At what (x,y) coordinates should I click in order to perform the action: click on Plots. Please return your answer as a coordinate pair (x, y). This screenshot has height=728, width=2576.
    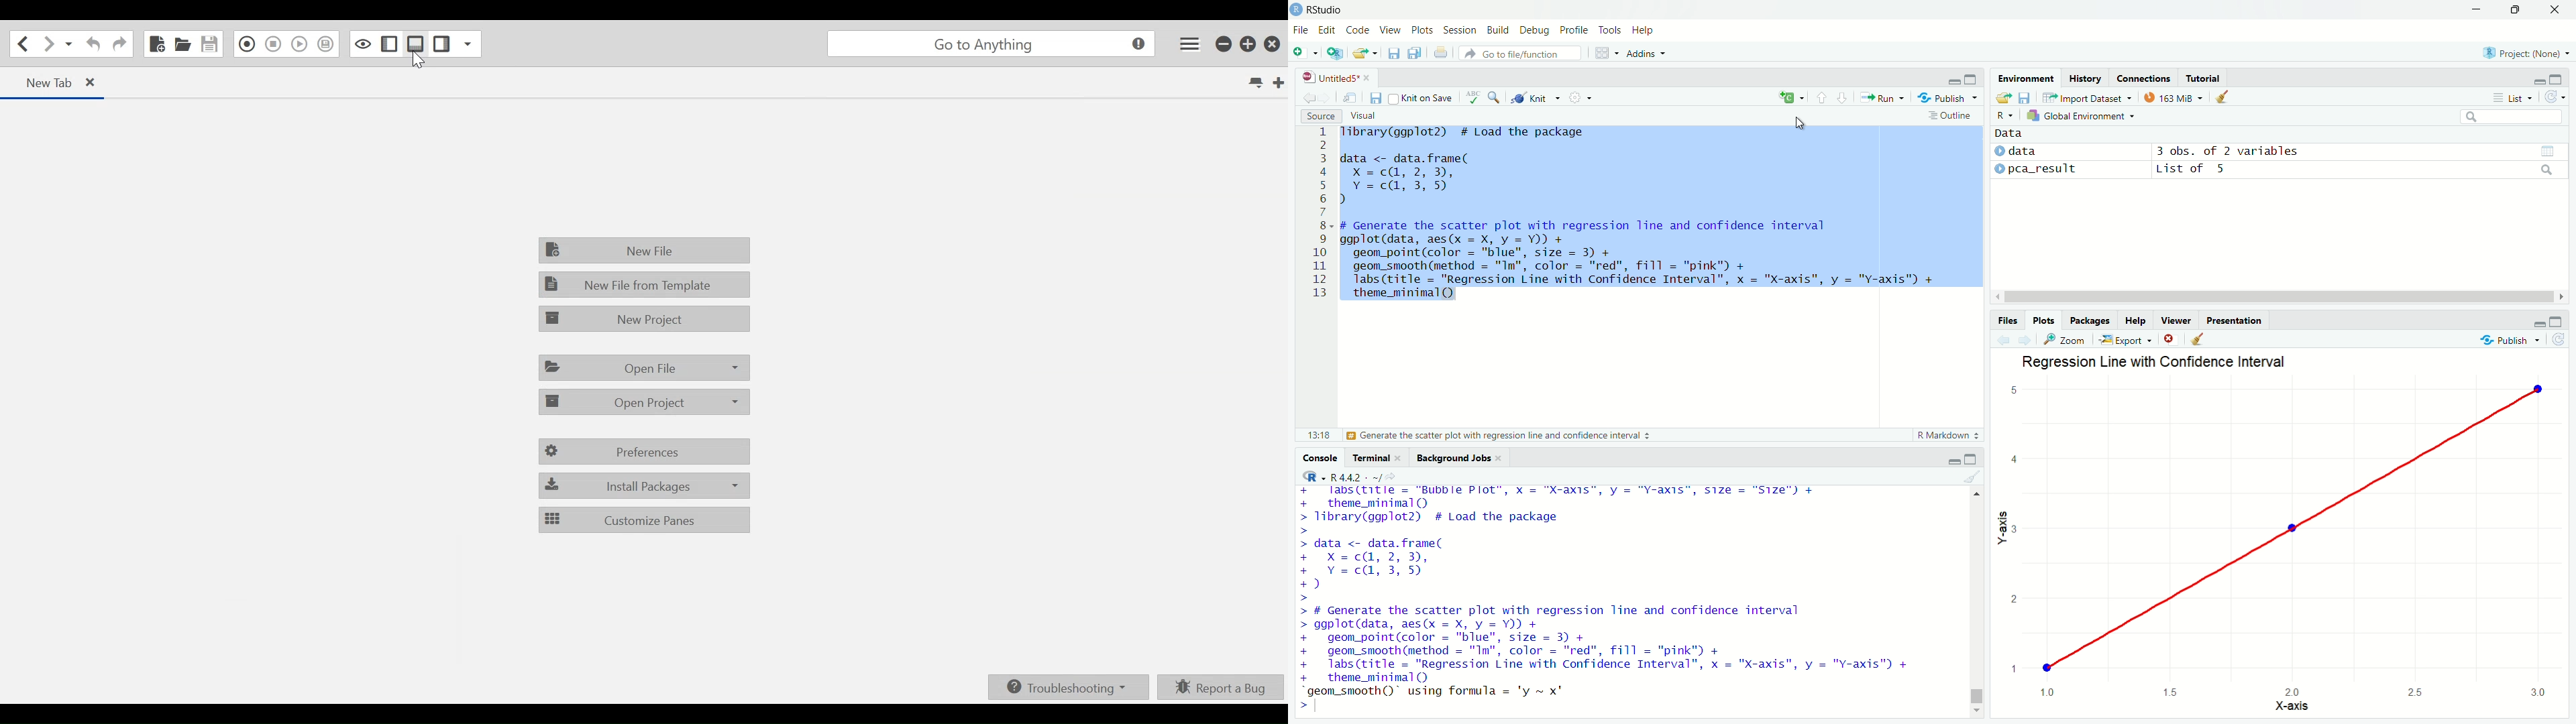
    Looking at the image, I should click on (1421, 30).